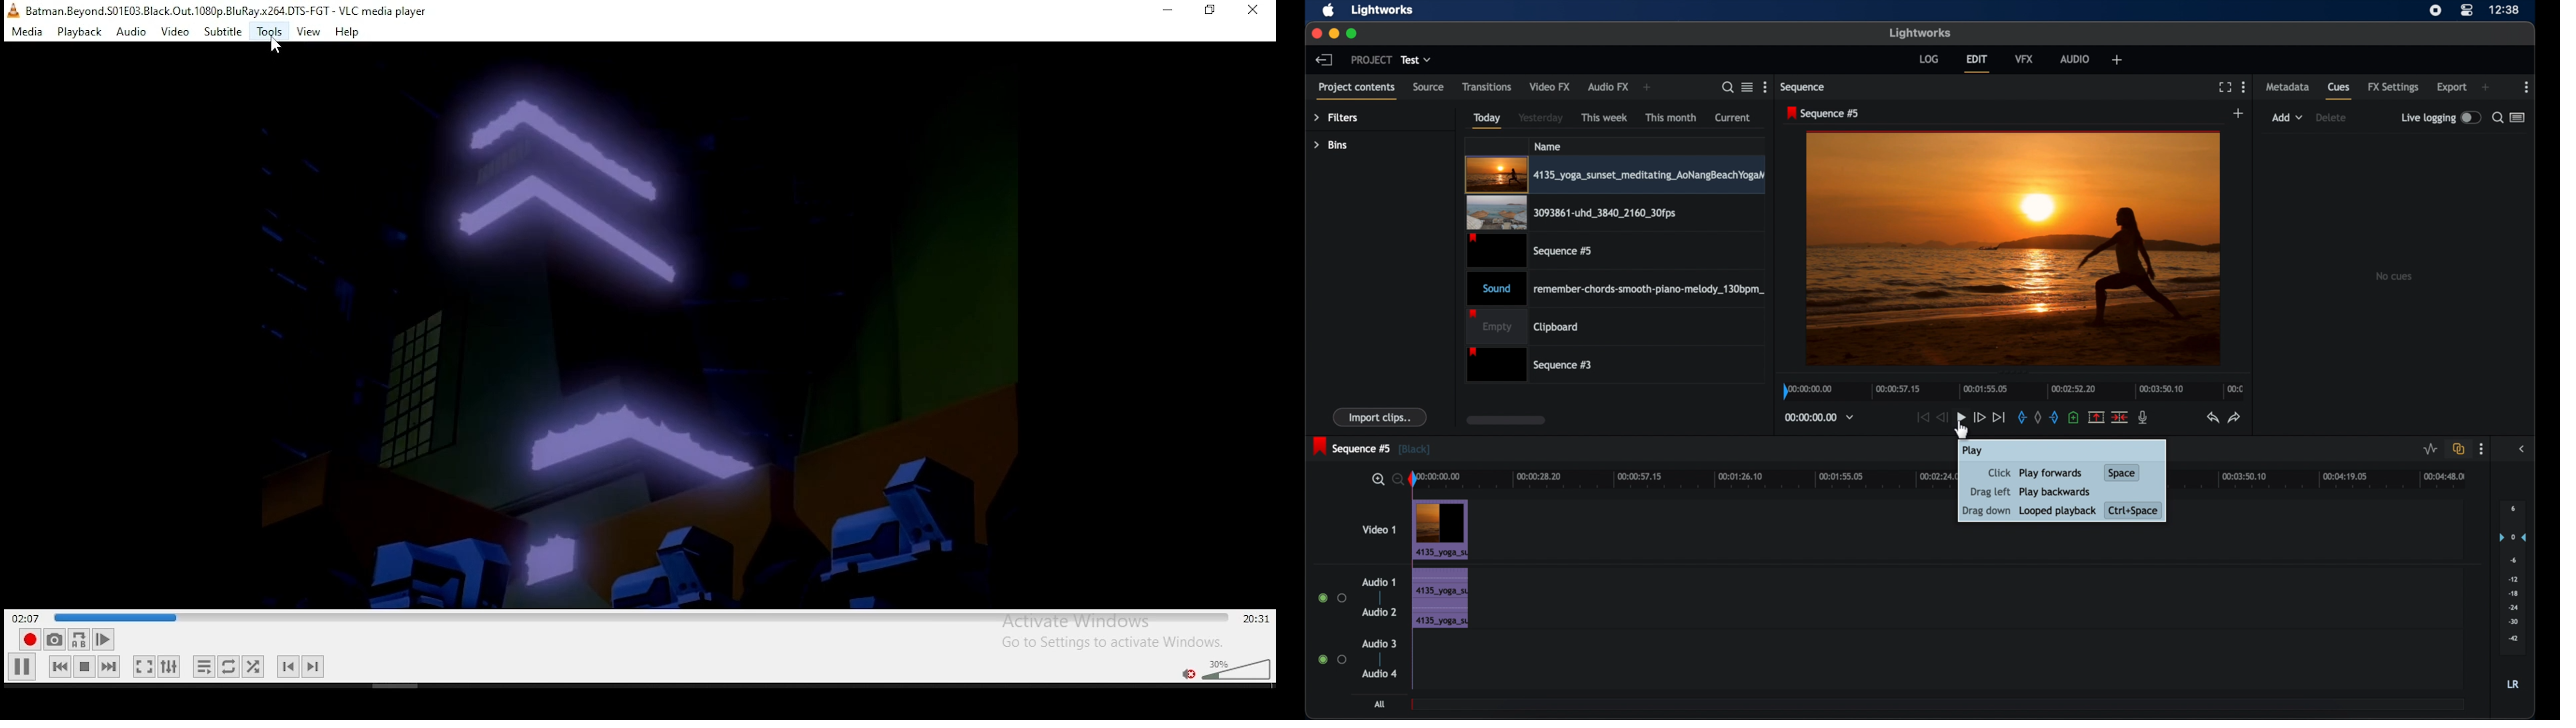 The image size is (2576, 728). I want to click on view, so click(308, 32).